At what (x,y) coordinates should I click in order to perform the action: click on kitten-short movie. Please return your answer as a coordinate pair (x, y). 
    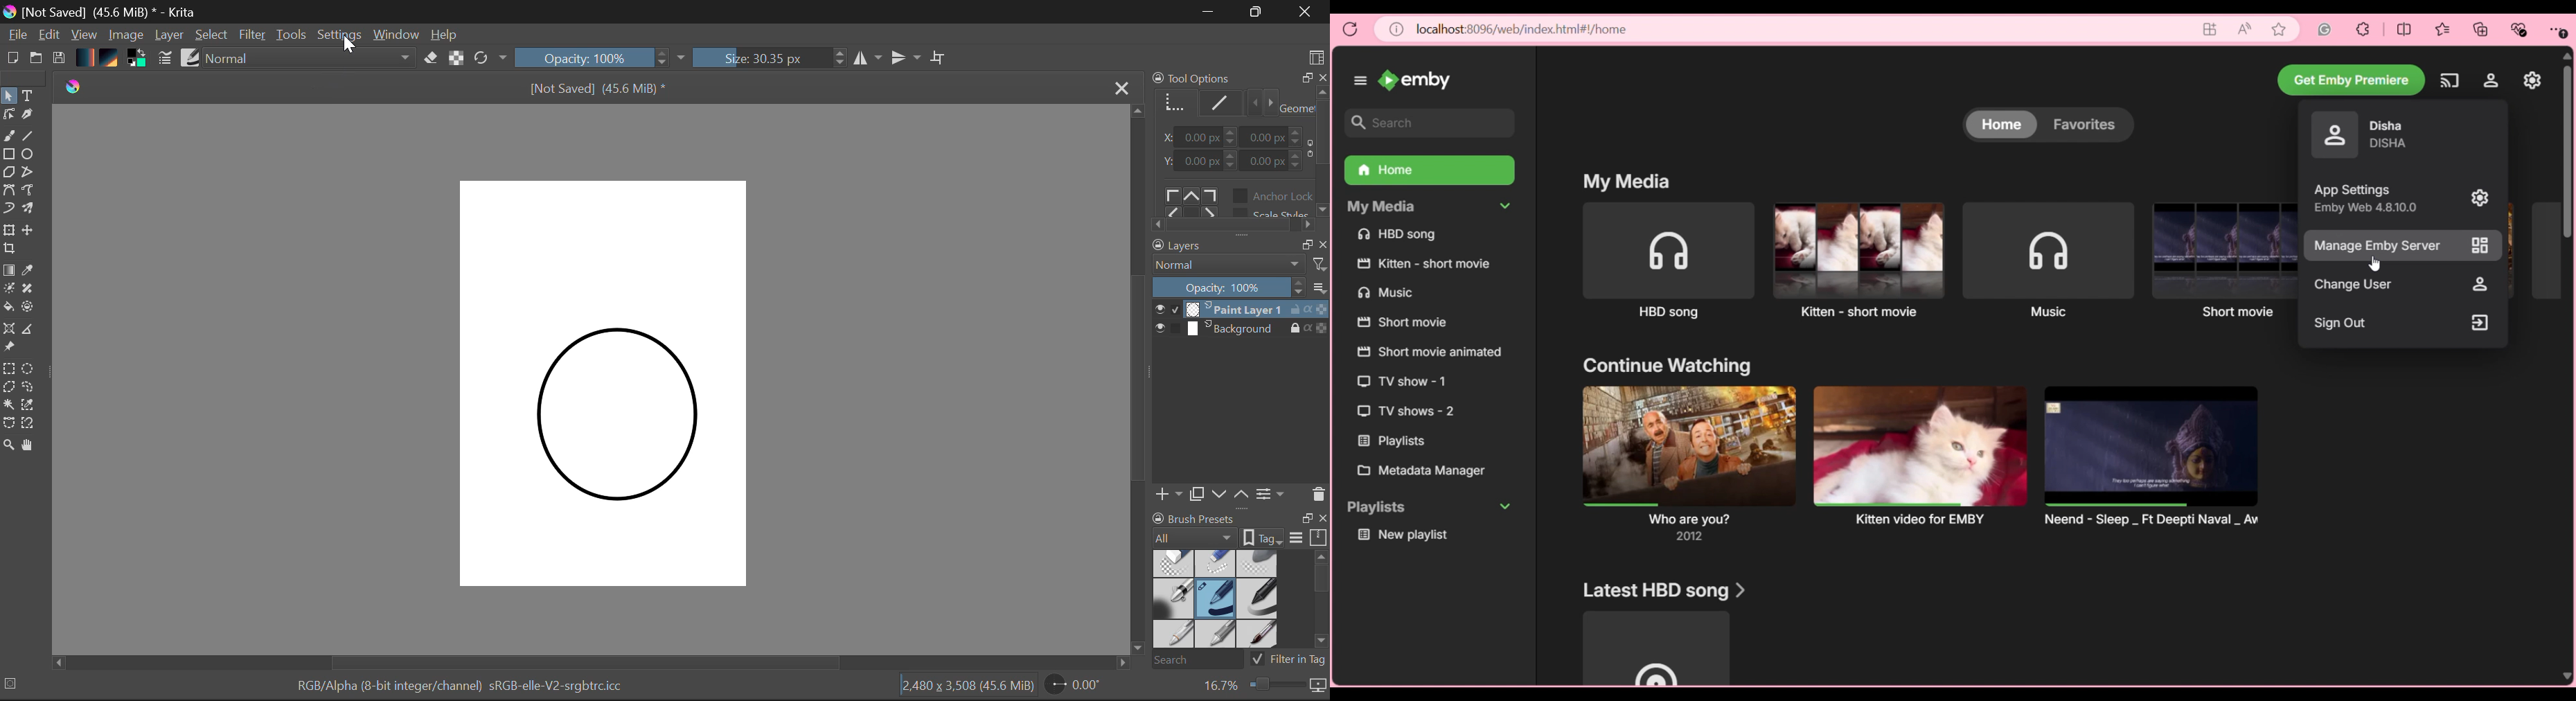
    Looking at the image, I should click on (1427, 265).